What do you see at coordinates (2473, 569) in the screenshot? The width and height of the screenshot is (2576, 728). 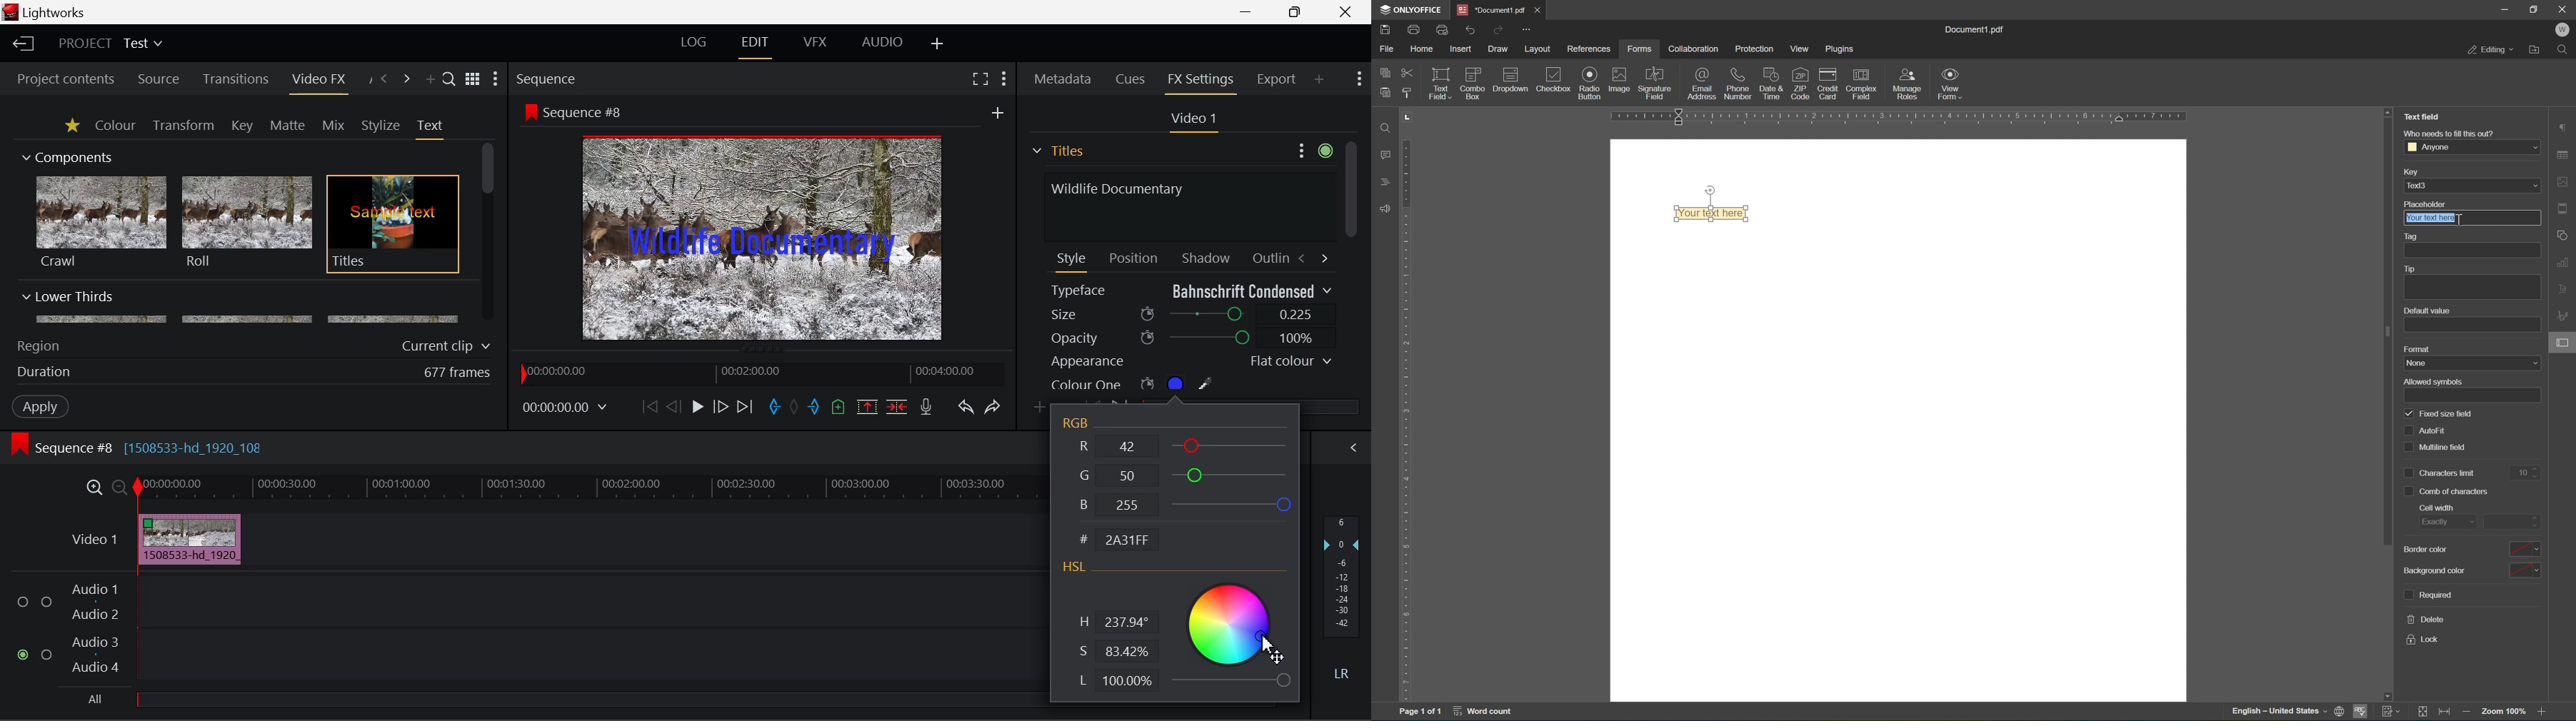 I see `background color` at bounding box center [2473, 569].